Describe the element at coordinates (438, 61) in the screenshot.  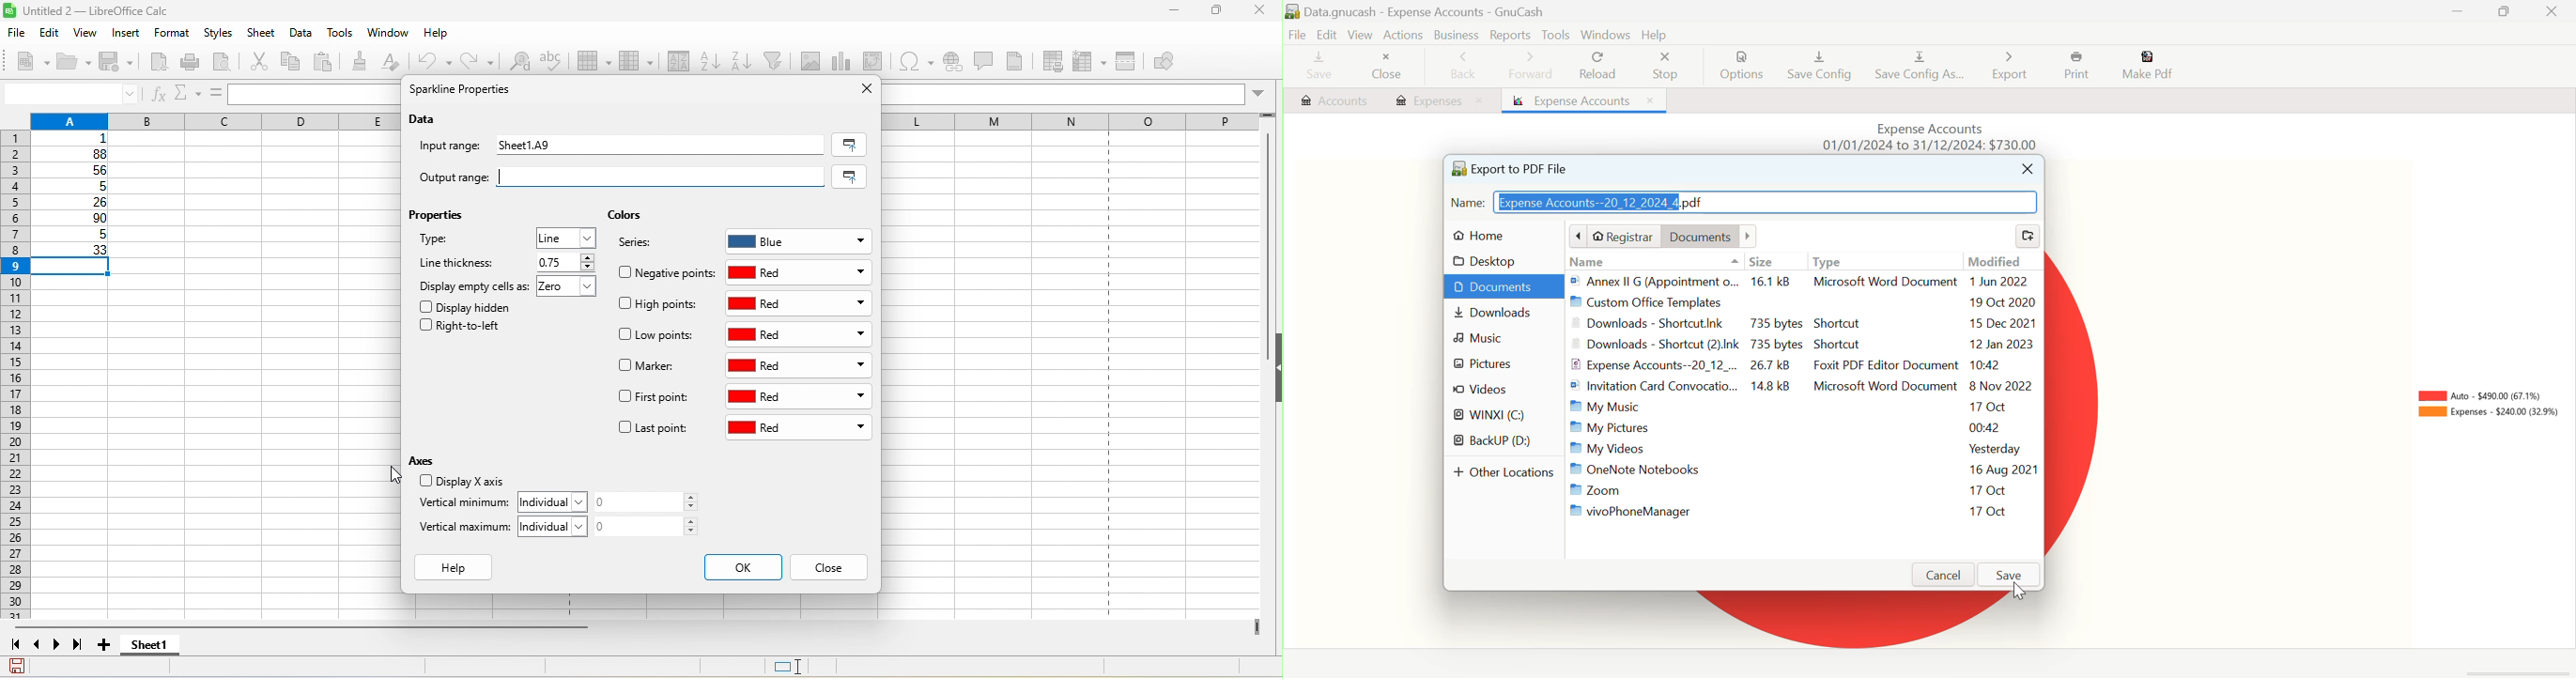
I see `undo` at that location.